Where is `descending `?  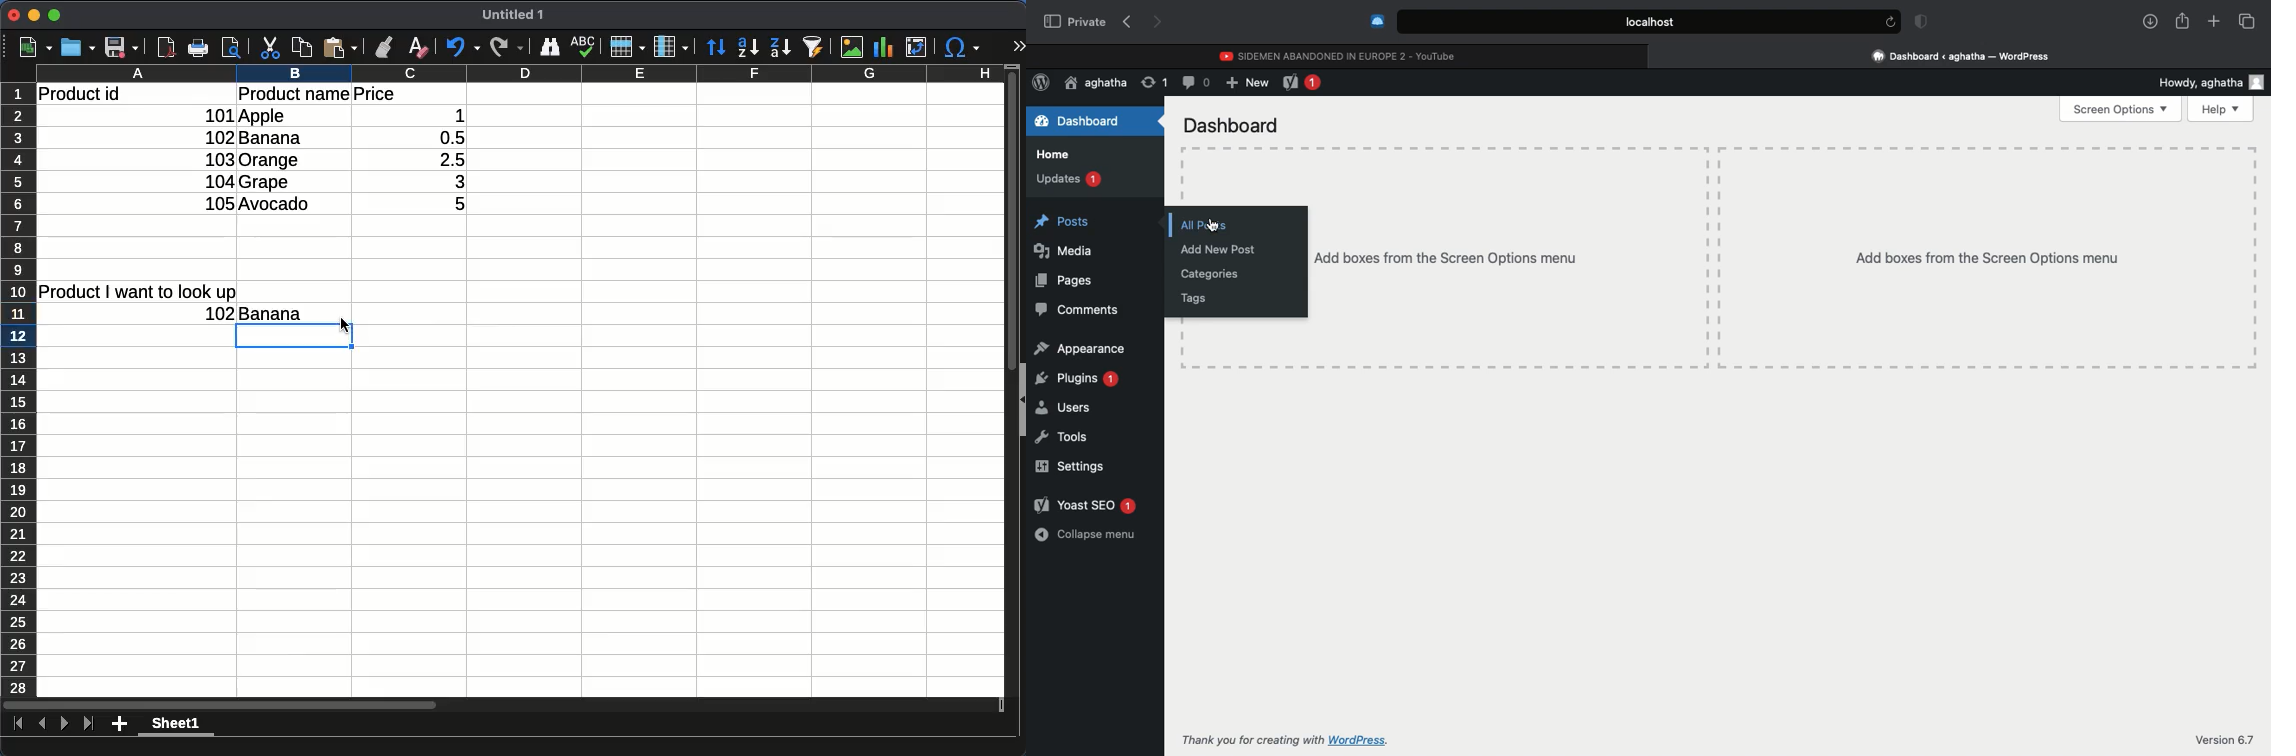 descending  is located at coordinates (781, 48).